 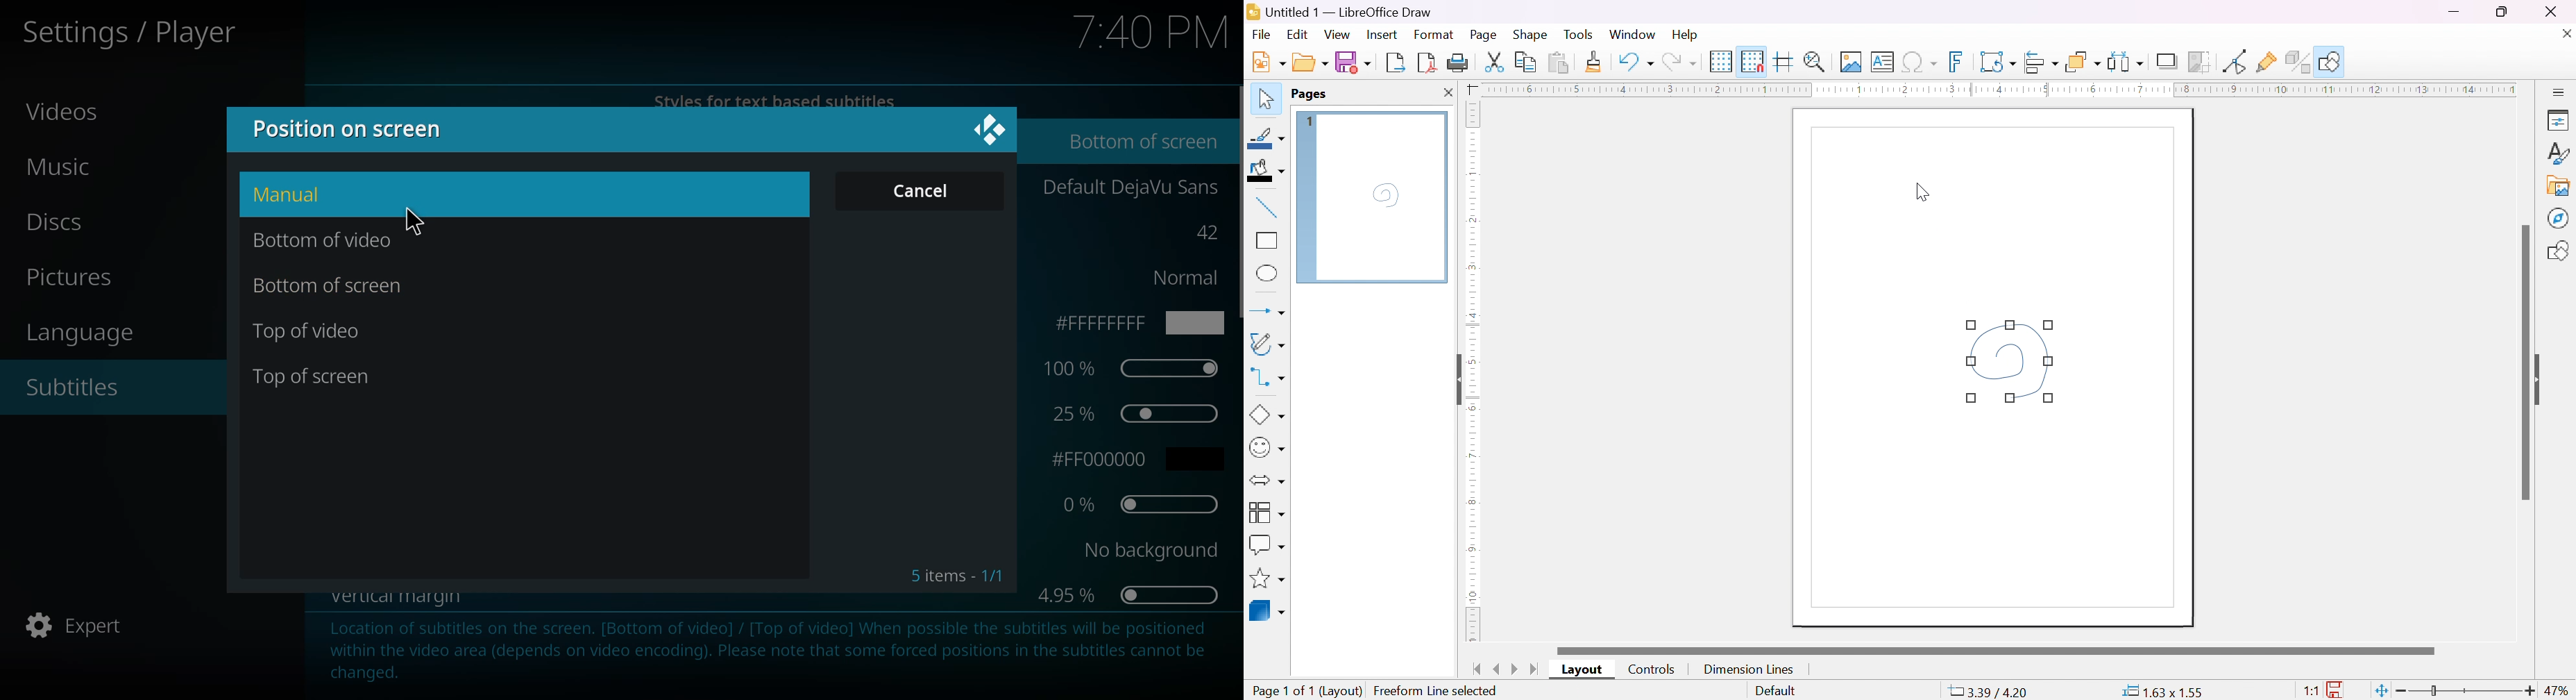 I want to click on 0, so click(x=1141, y=503).